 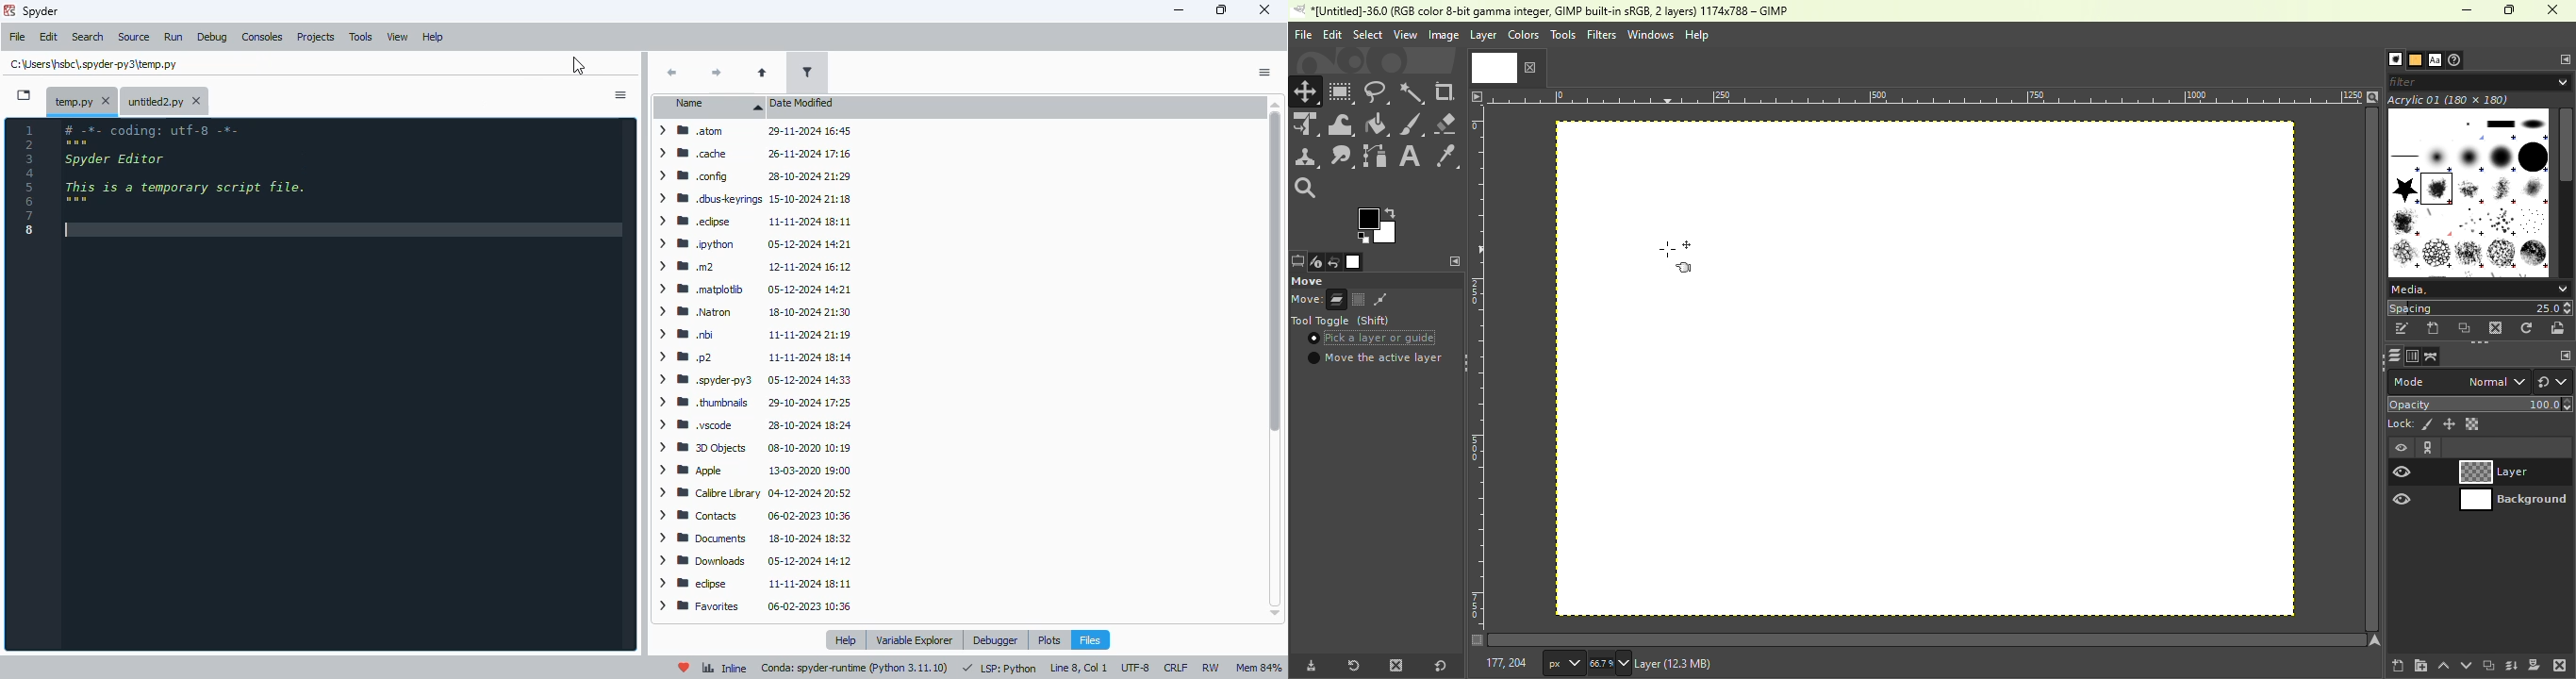 I want to click on close, so click(x=107, y=100).